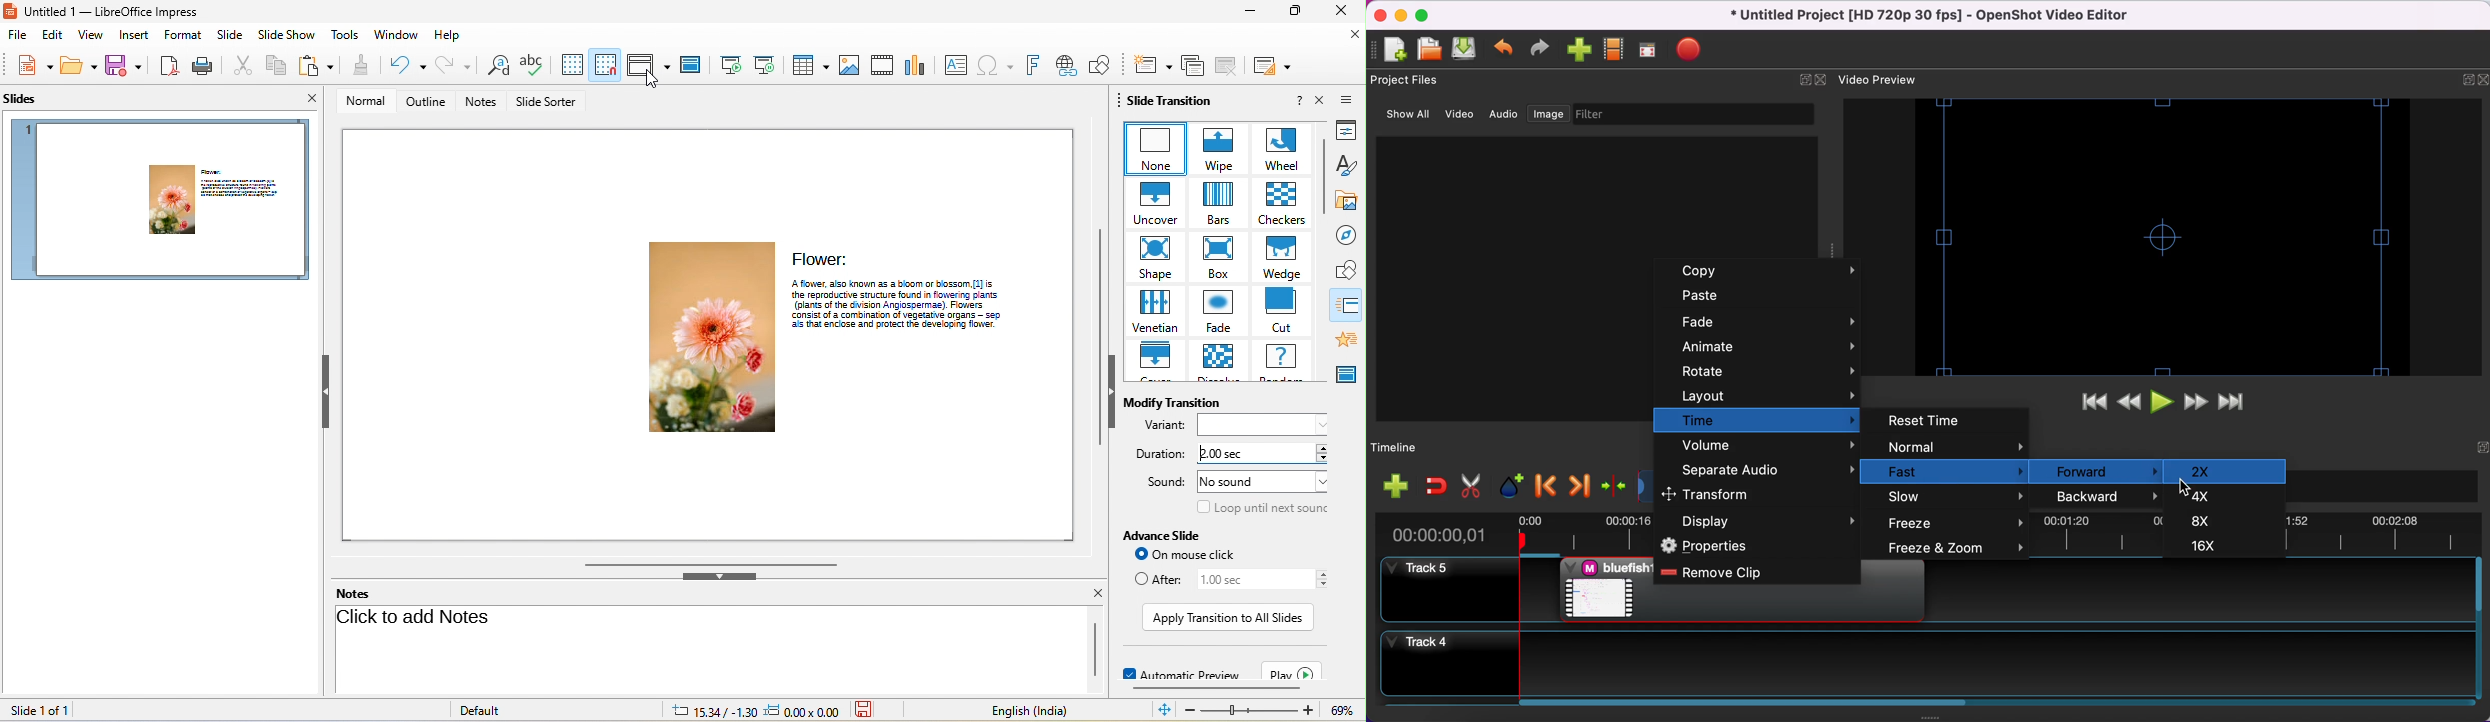 The image size is (2492, 728). I want to click on edit, so click(52, 35).